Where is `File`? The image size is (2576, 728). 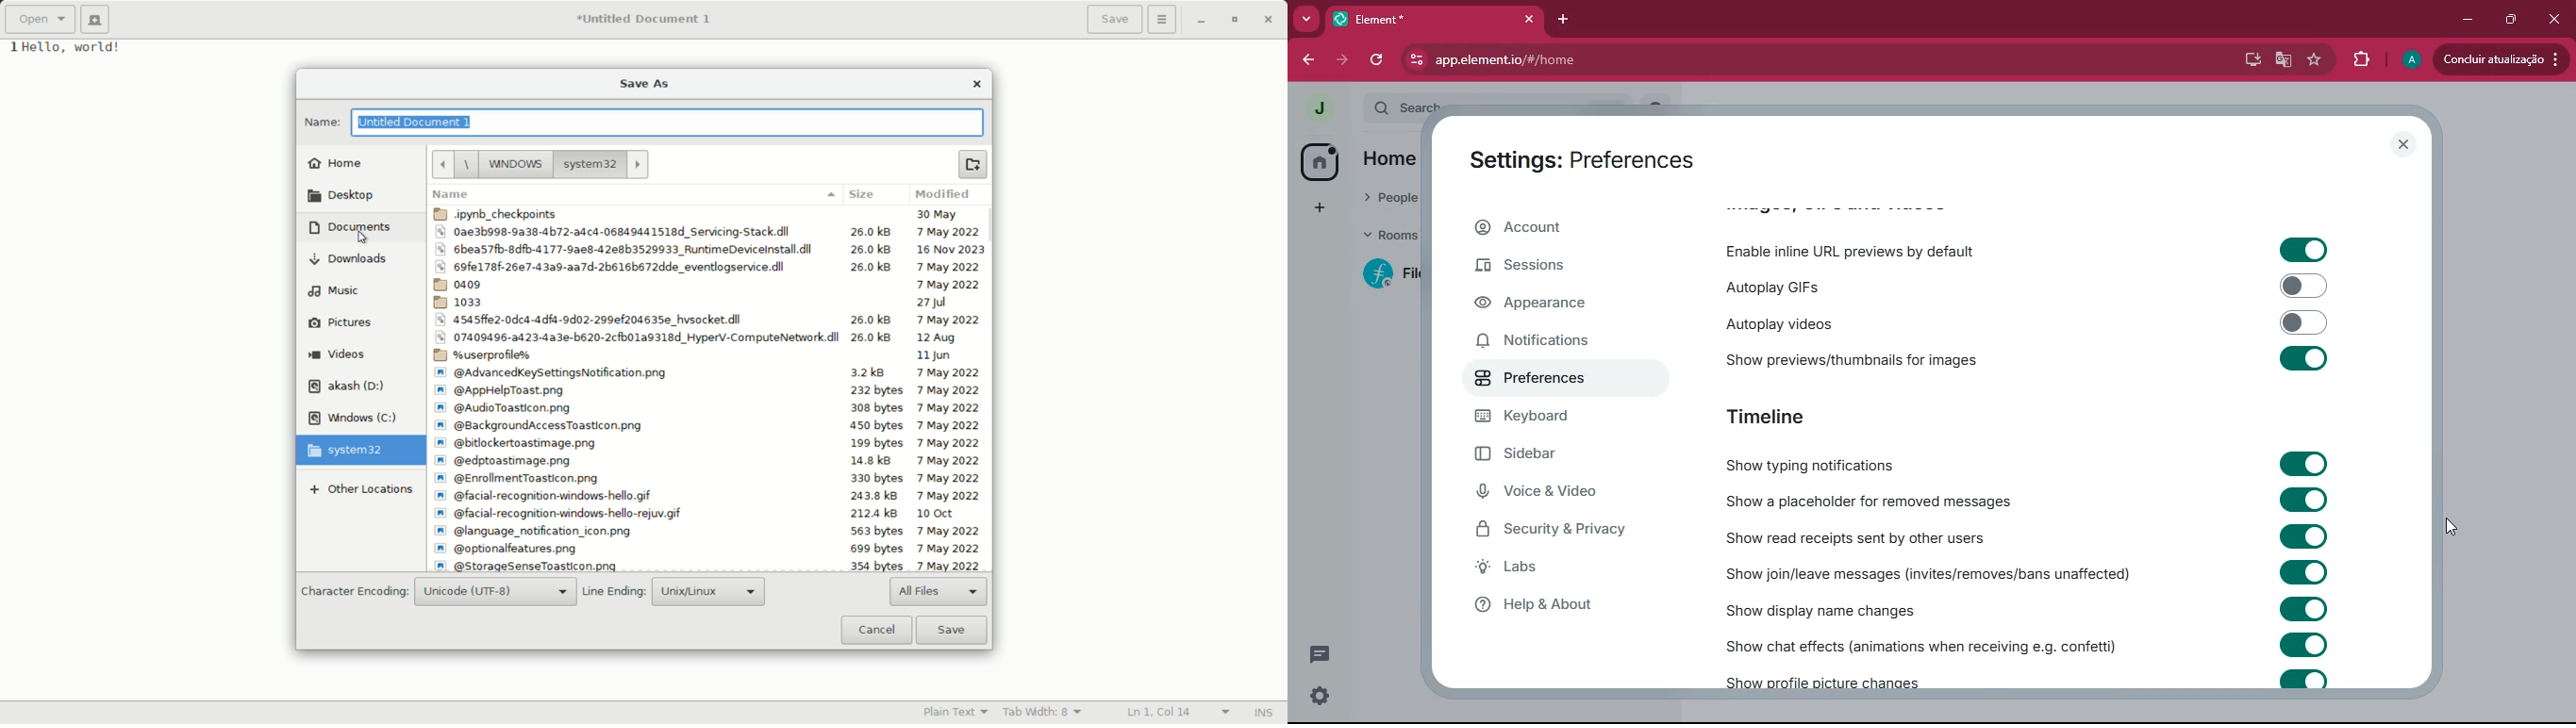
File is located at coordinates (707, 459).